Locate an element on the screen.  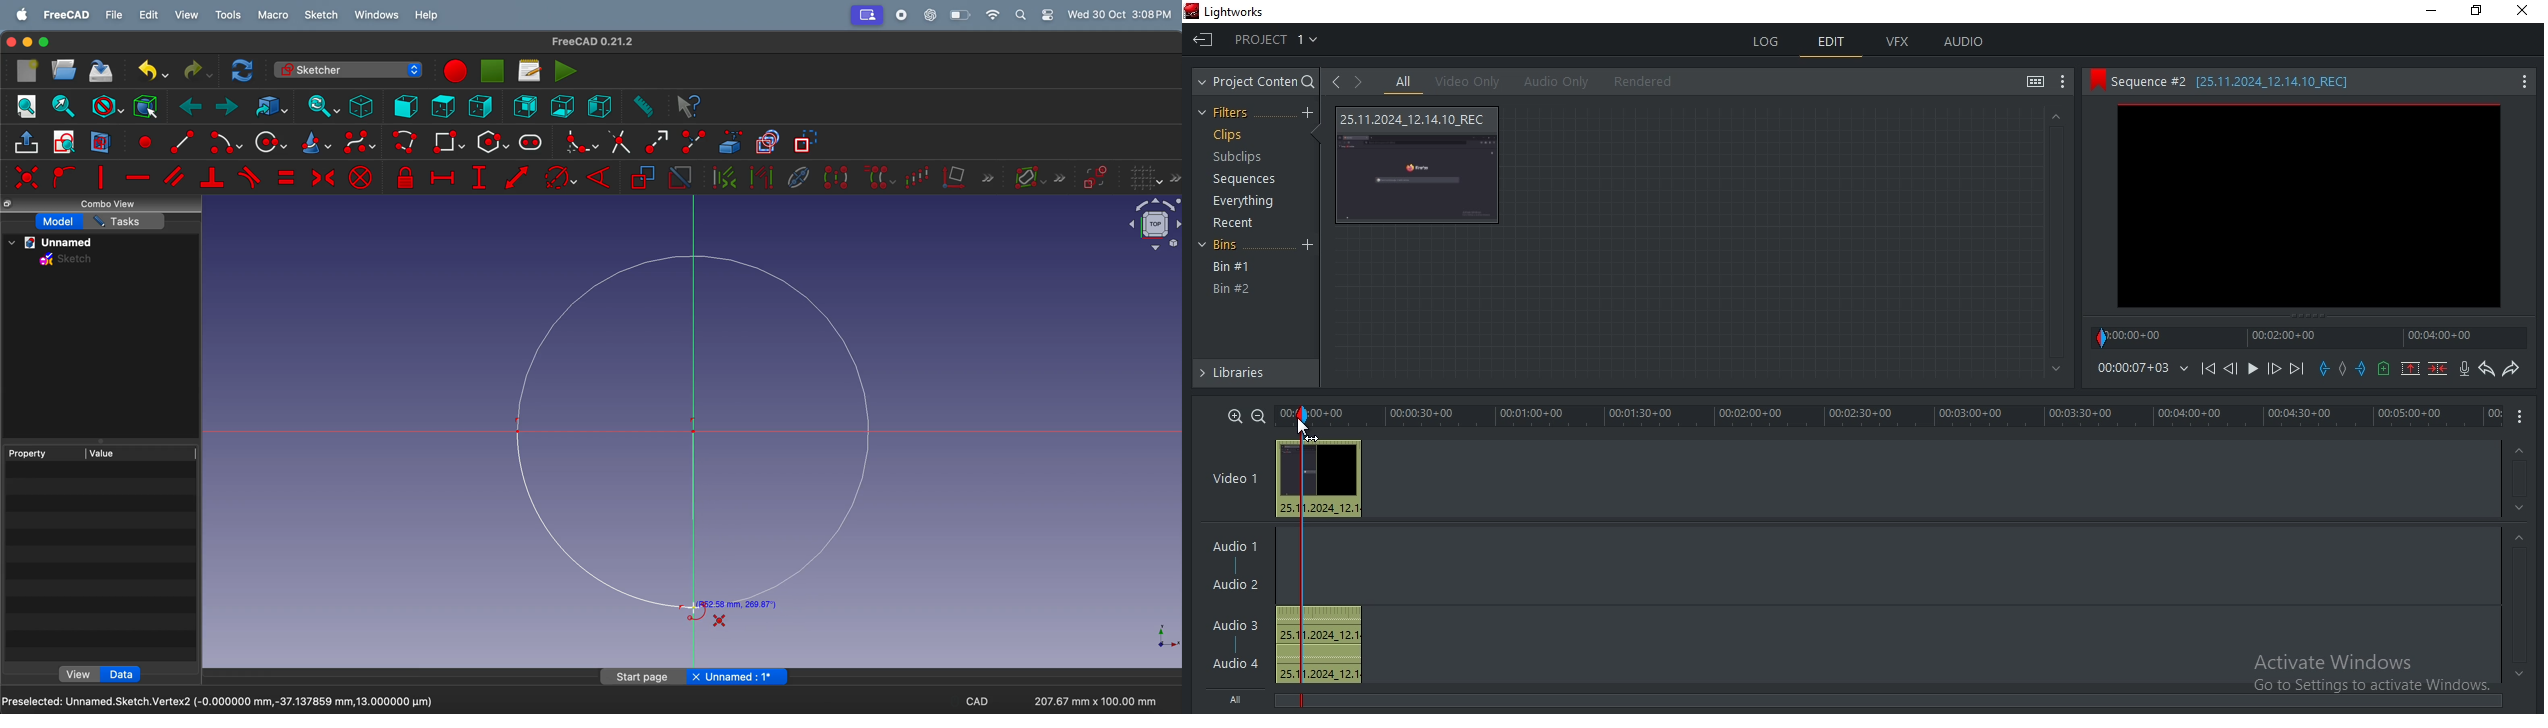
freeCad is located at coordinates (67, 15).